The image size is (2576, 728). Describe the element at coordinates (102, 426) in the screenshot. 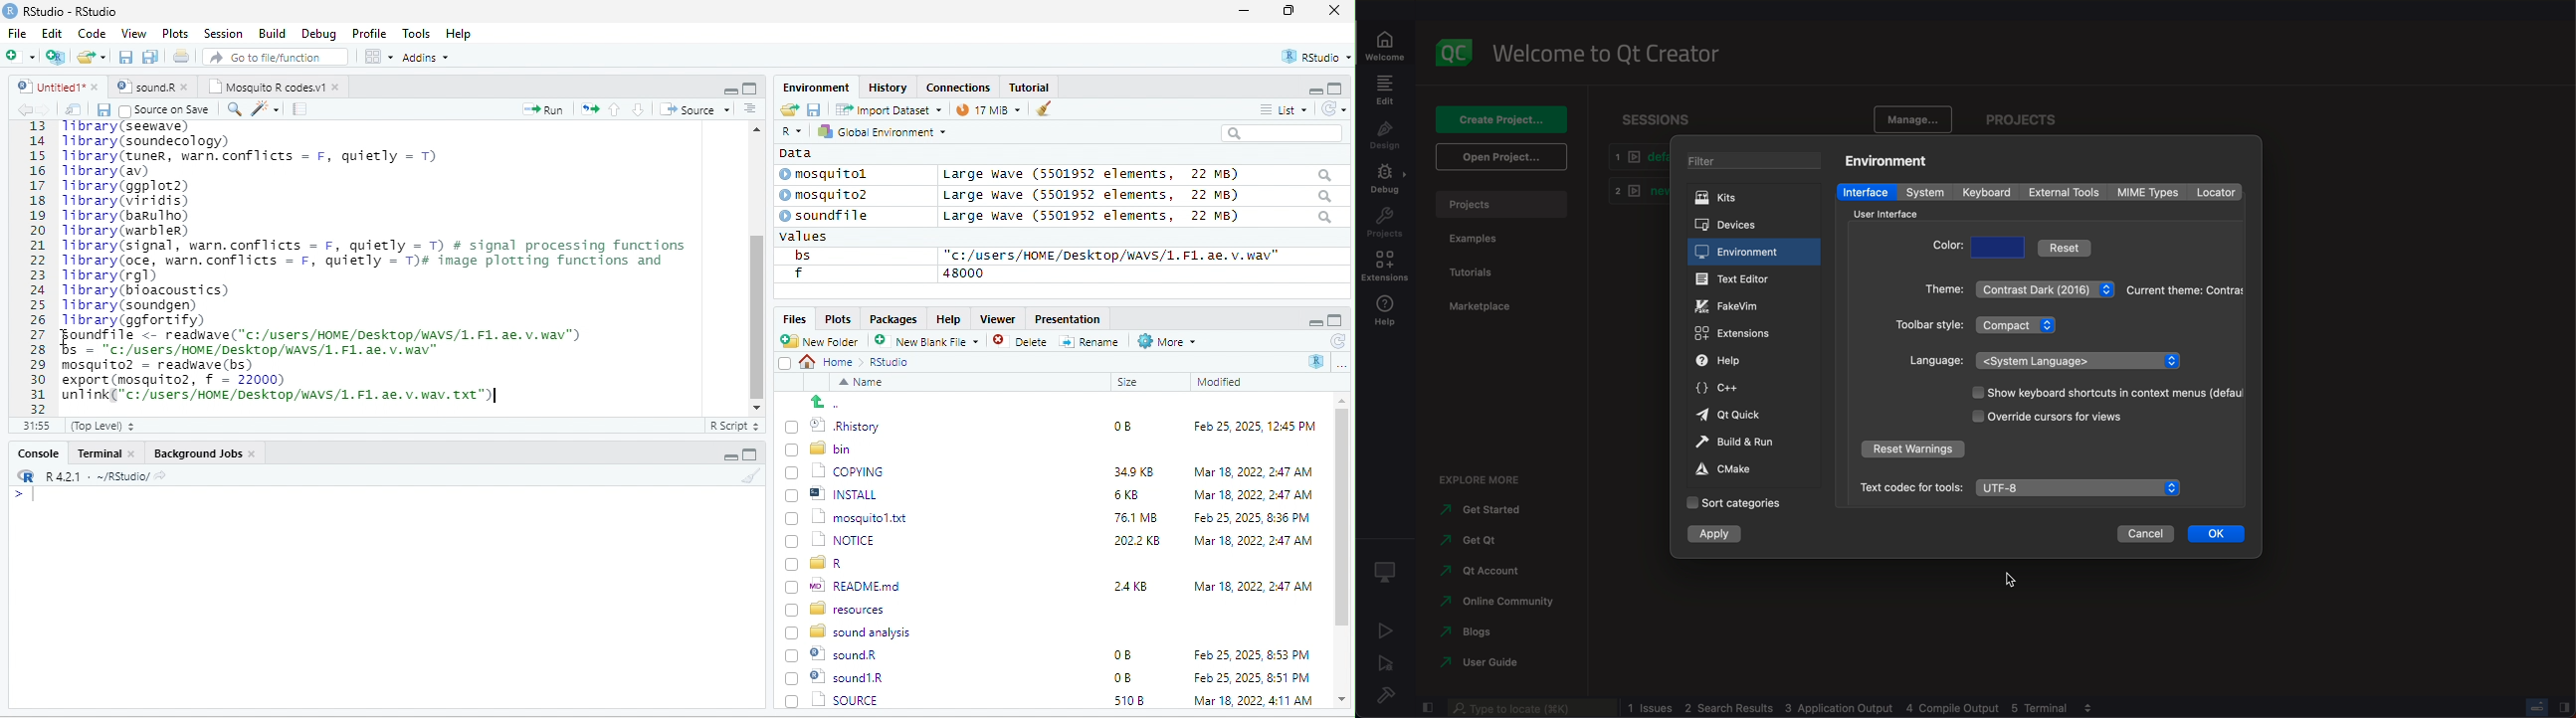

I see `(Top Level) +` at that location.